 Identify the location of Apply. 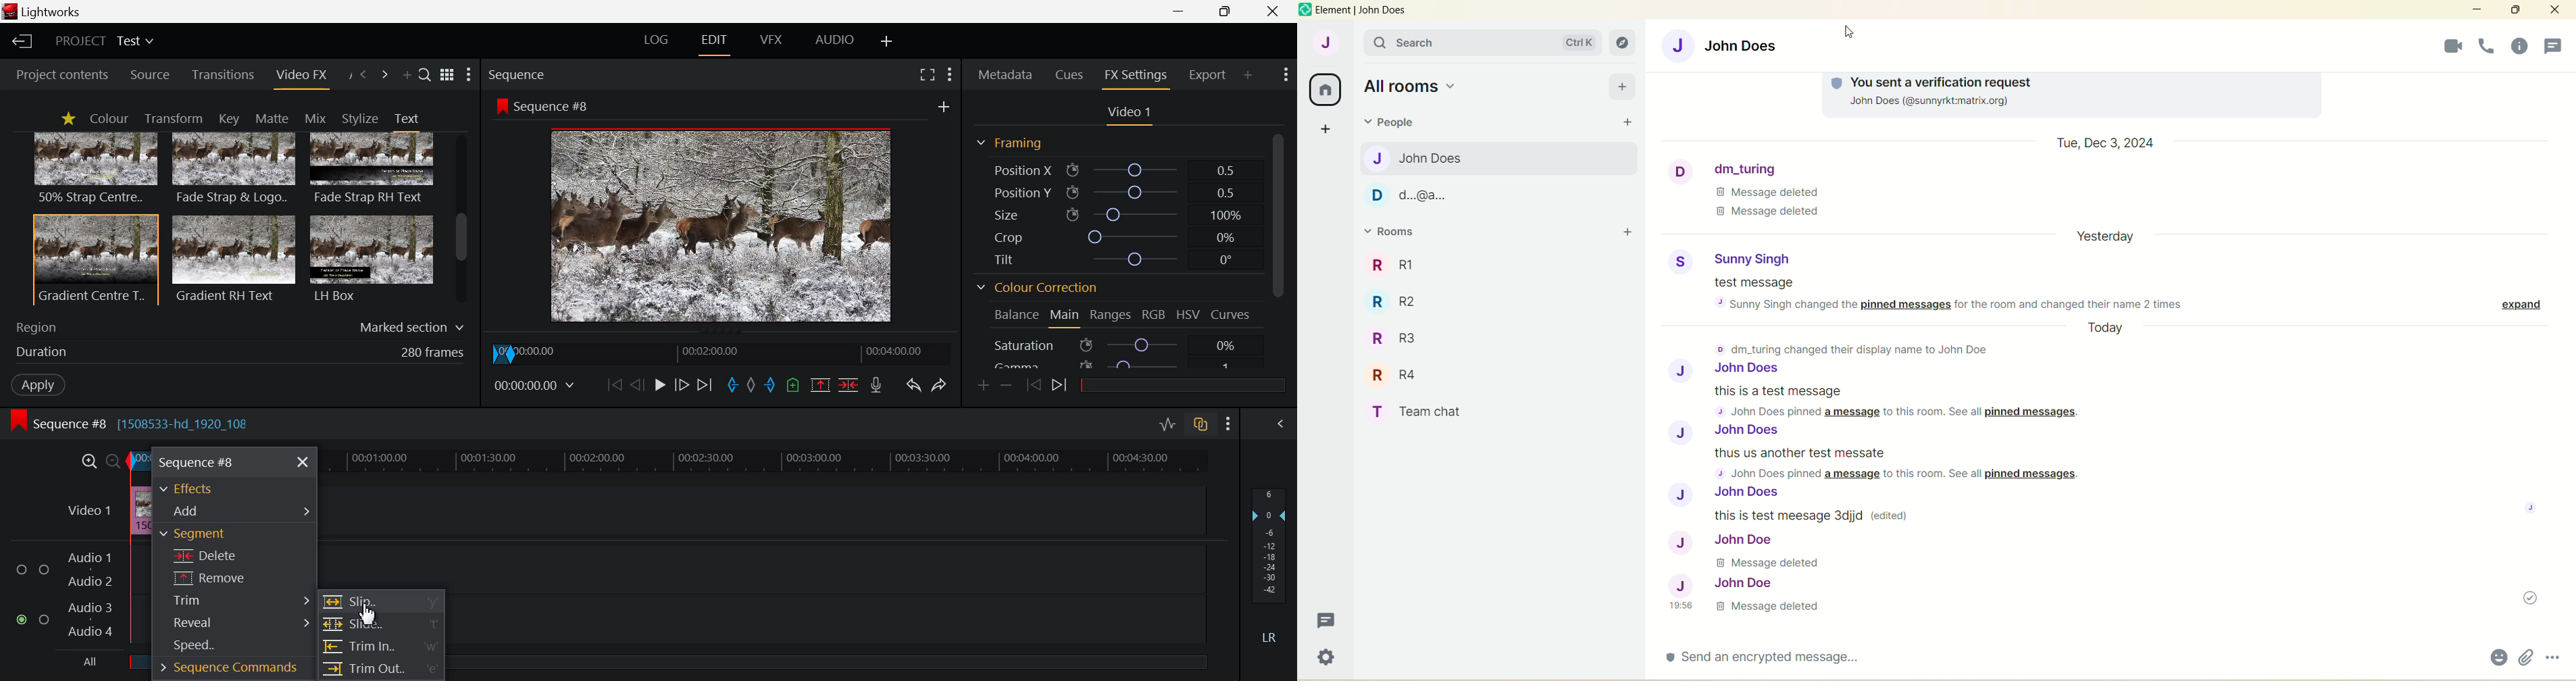
(35, 383).